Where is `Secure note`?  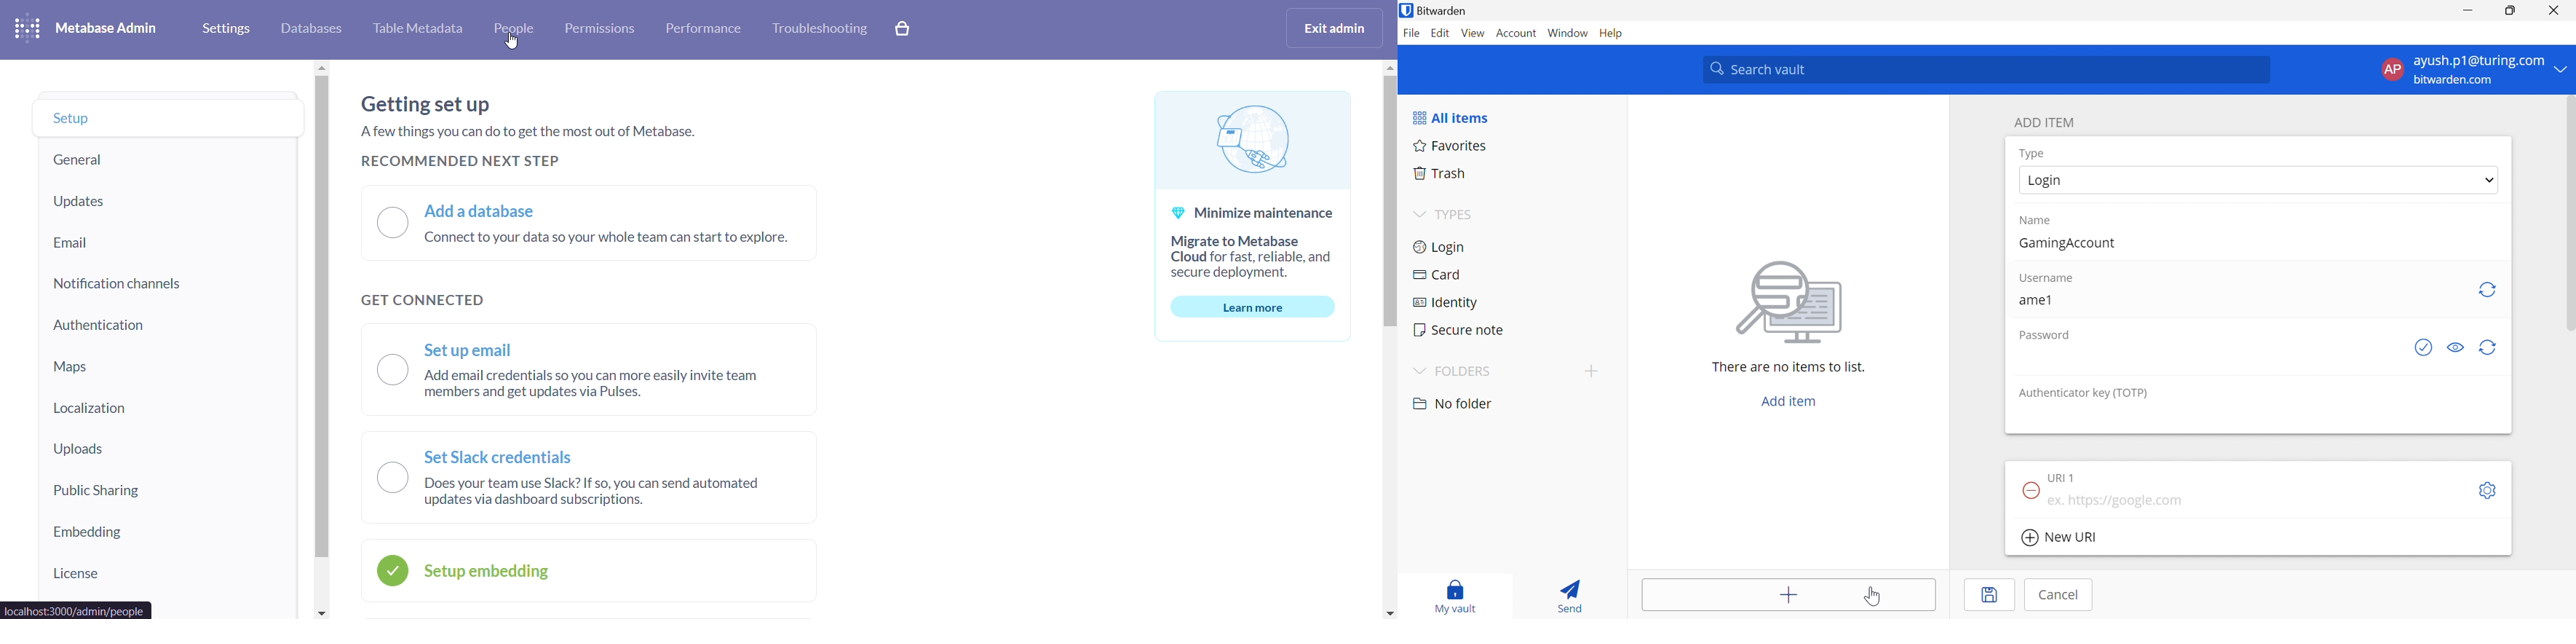
Secure note is located at coordinates (1460, 329).